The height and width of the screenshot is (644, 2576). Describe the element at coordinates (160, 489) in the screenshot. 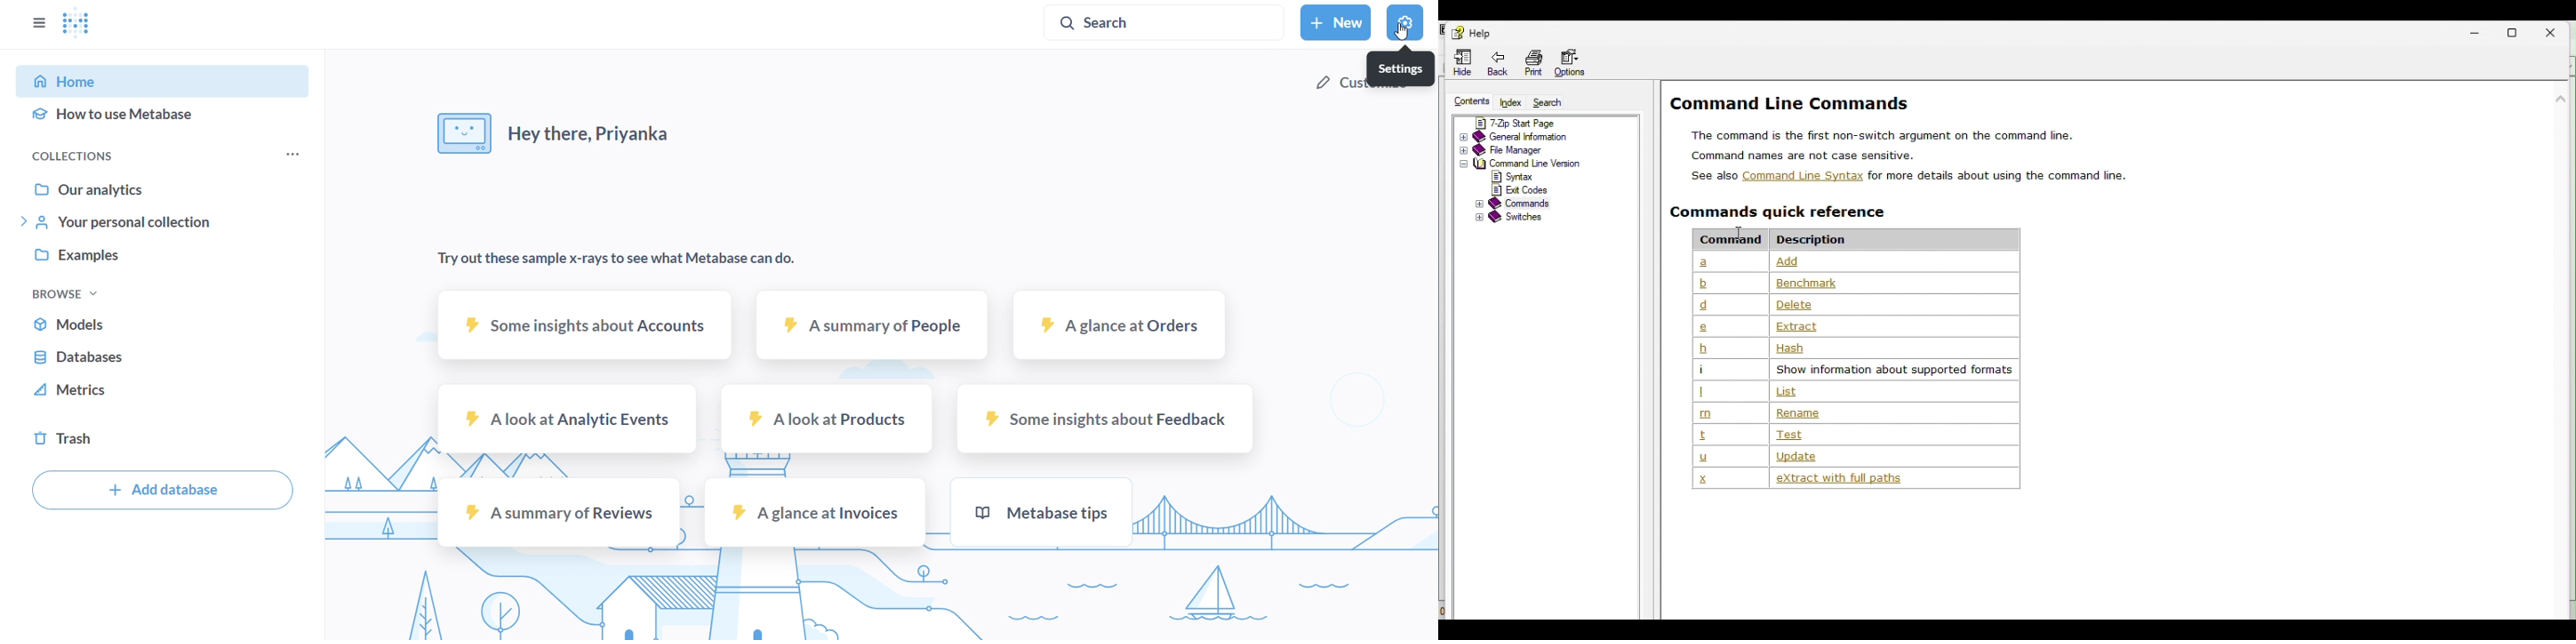

I see `add database` at that location.